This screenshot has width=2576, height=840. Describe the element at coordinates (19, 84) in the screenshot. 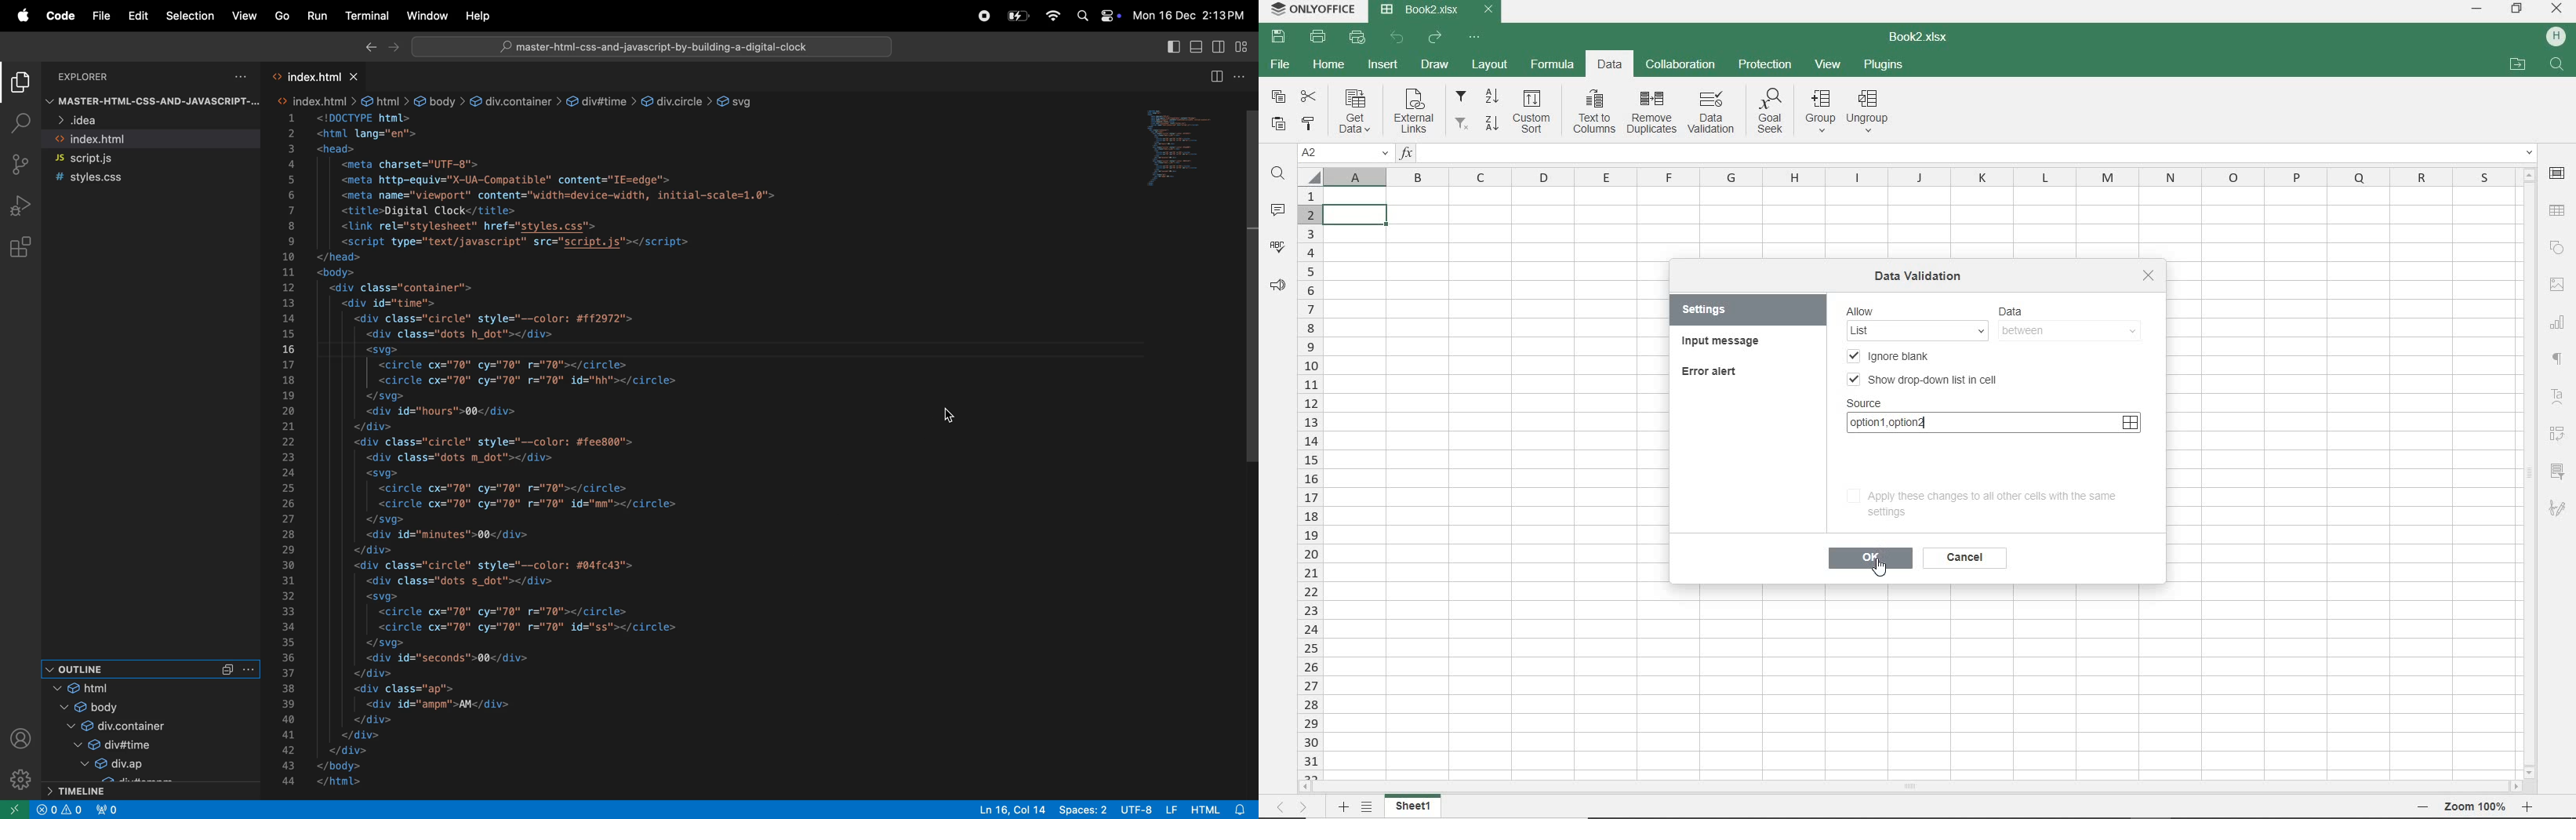

I see `explorer` at that location.